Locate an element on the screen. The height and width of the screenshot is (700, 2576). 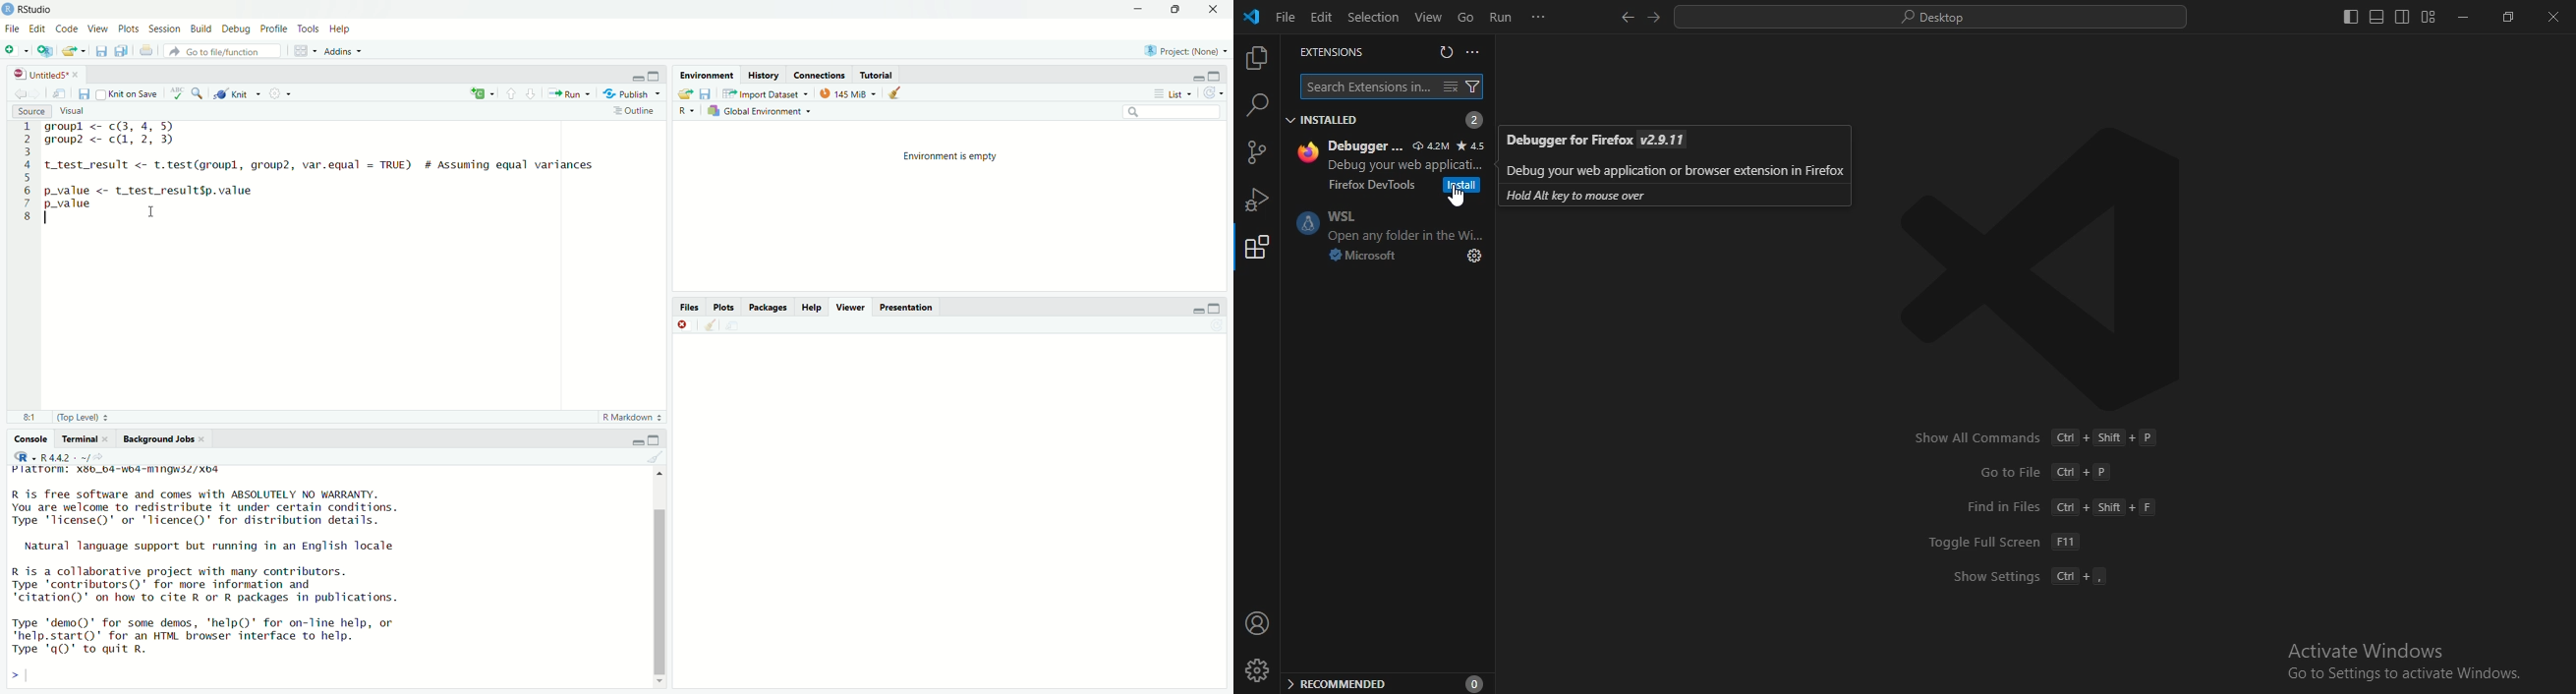
save current document is located at coordinates (102, 51).